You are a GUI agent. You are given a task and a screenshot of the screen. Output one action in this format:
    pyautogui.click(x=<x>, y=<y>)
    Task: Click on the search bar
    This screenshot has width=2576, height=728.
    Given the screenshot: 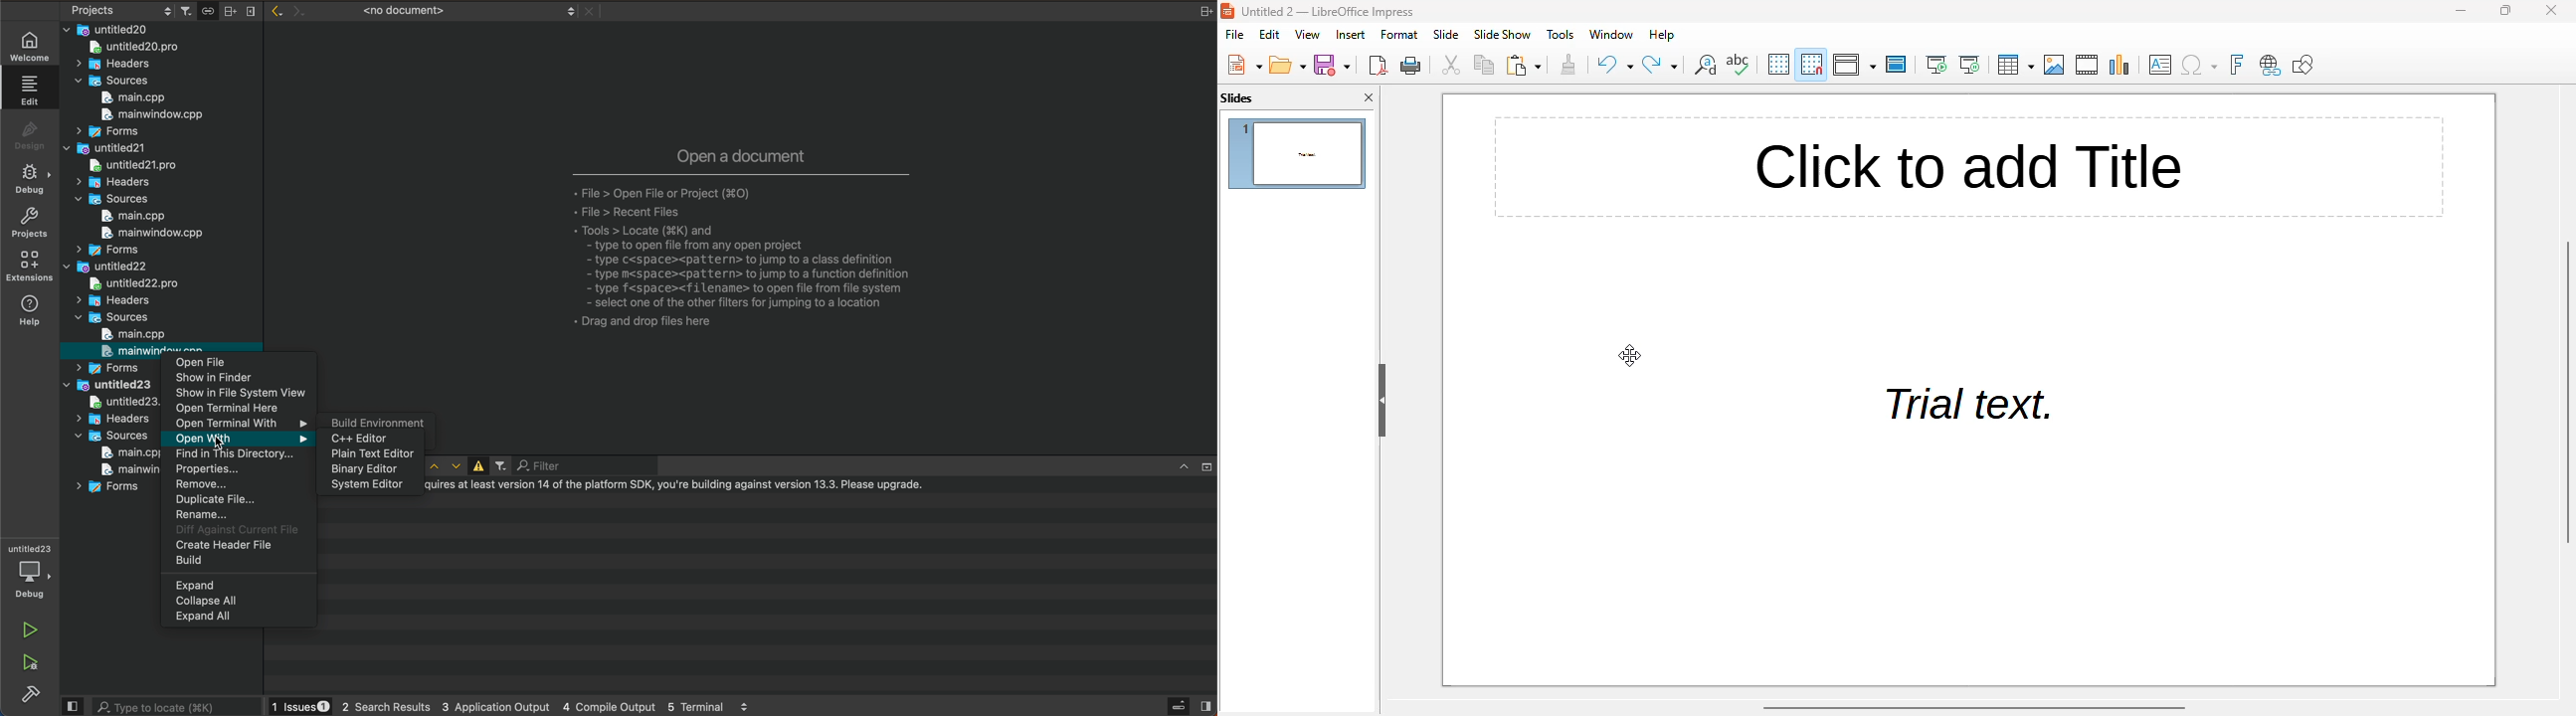 What is the action you would take?
    pyautogui.click(x=177, y=706)
    